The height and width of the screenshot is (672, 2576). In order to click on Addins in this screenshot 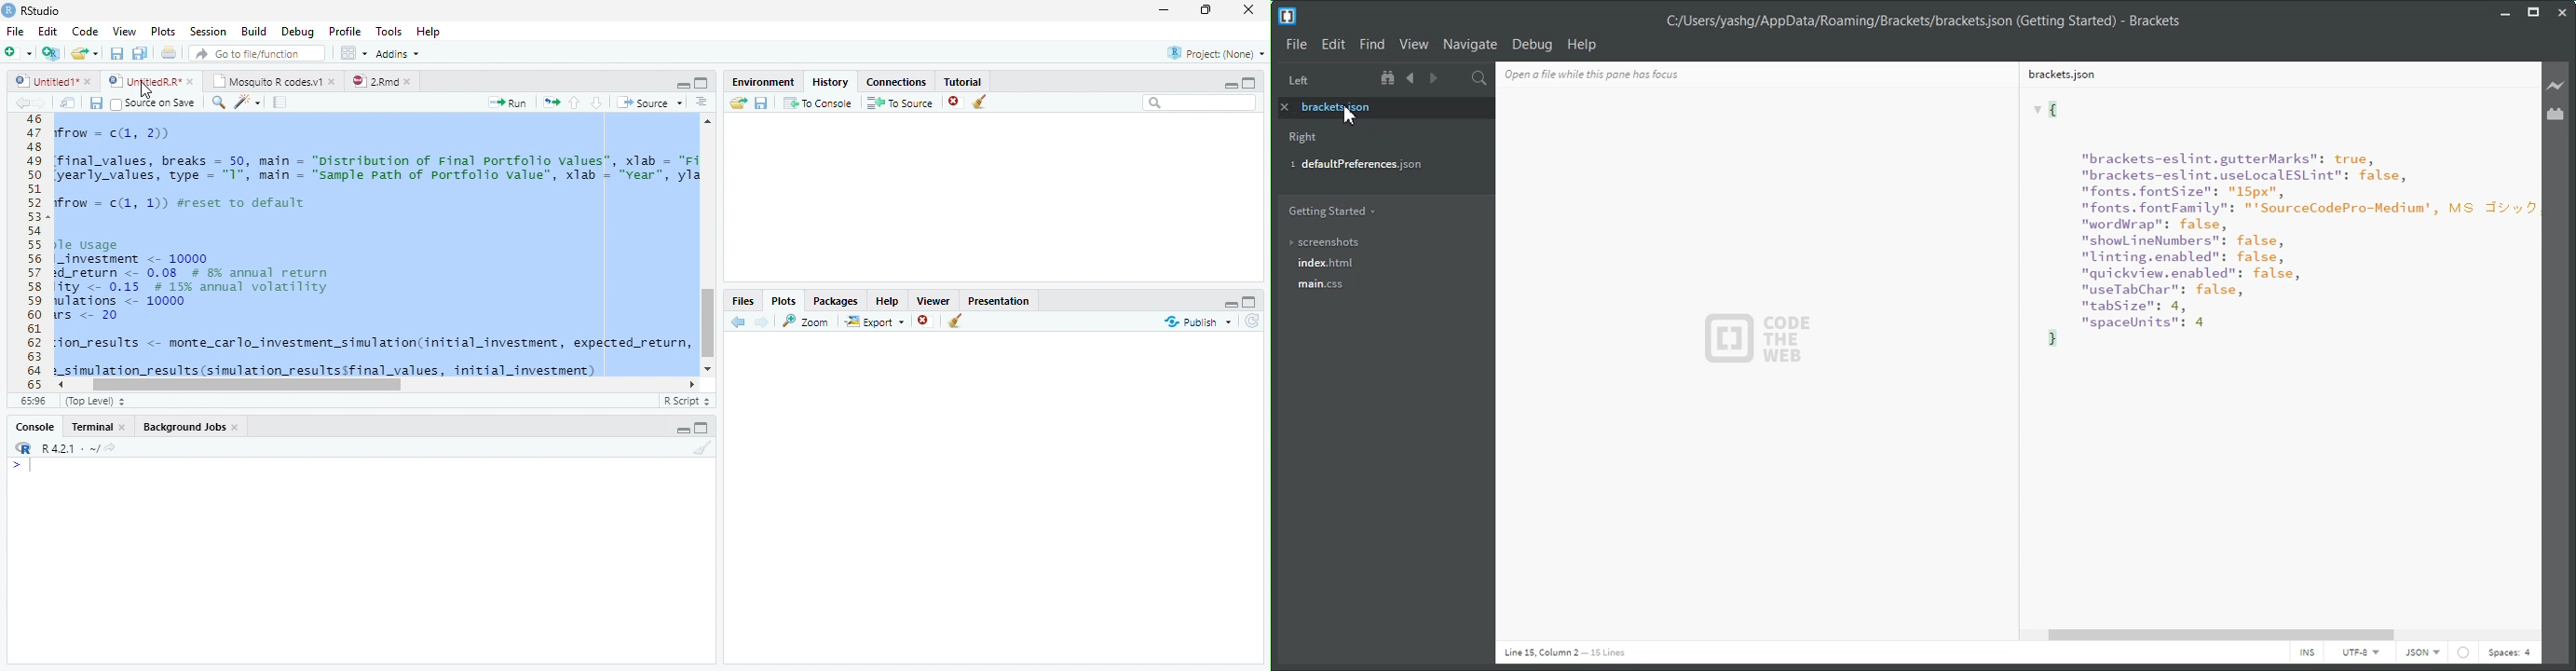, I will do `click(399, 53)`.